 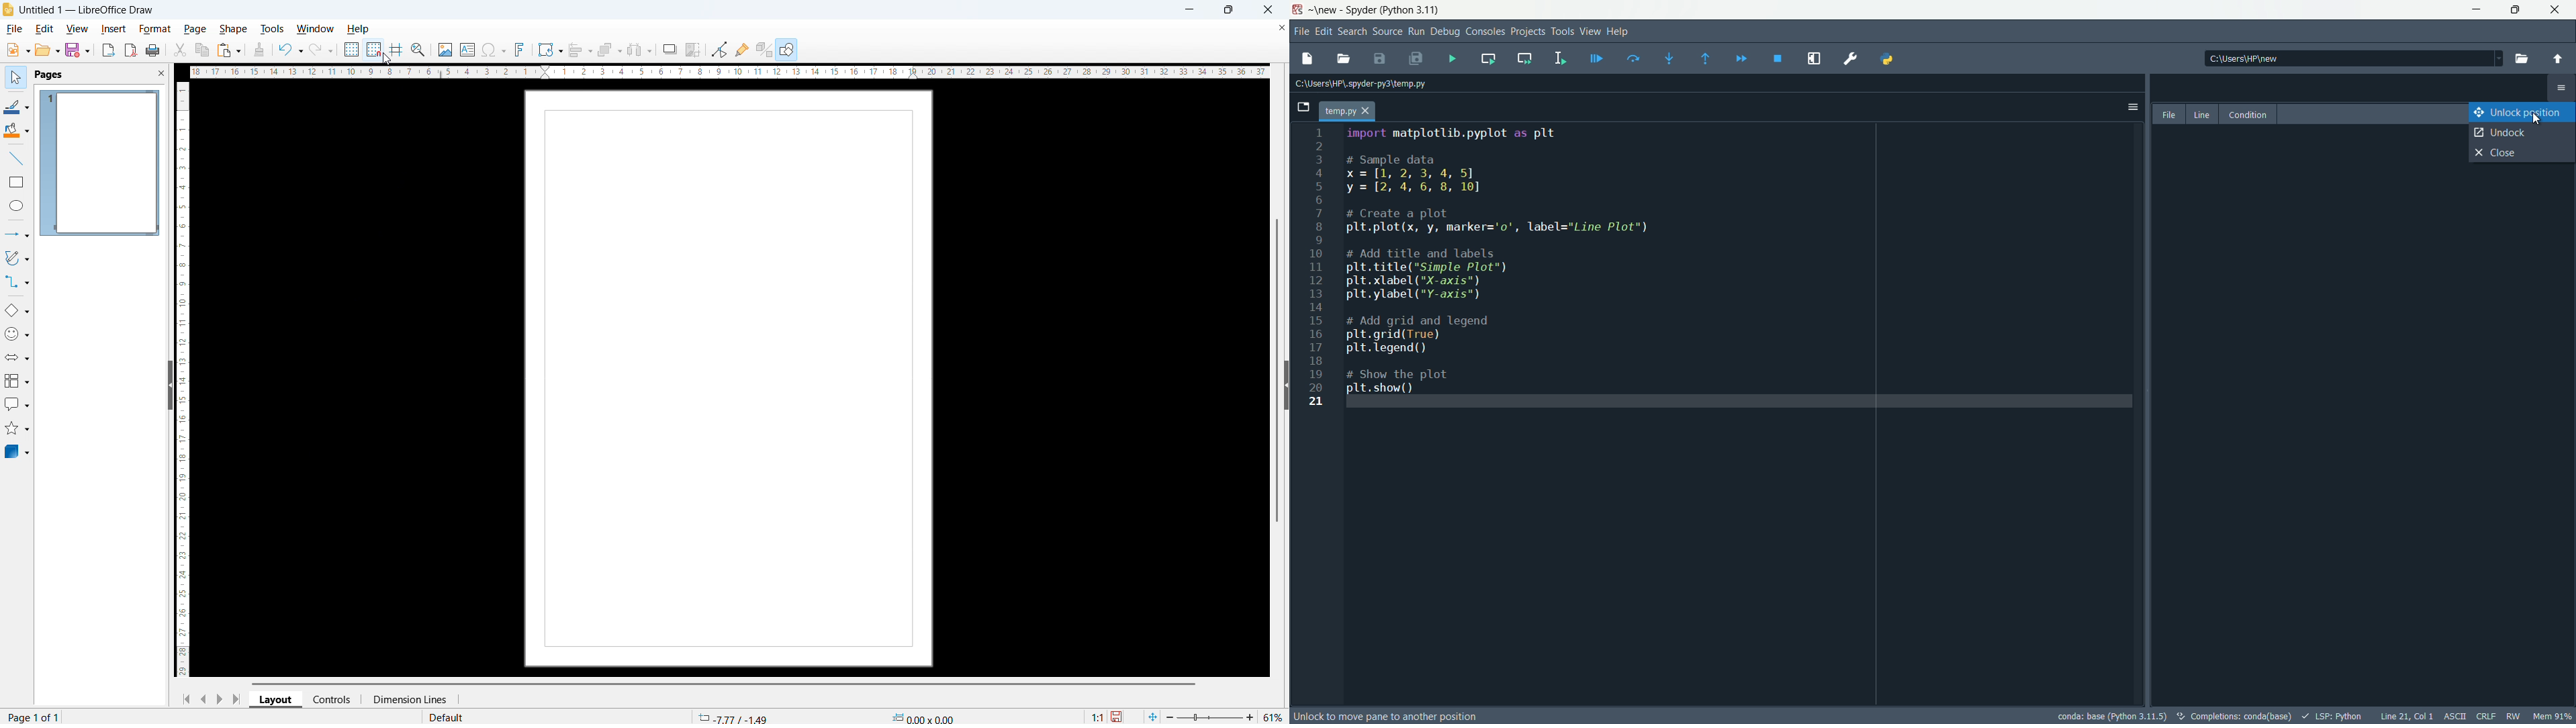 I want to click on close app, so click(x=2516, y=10).